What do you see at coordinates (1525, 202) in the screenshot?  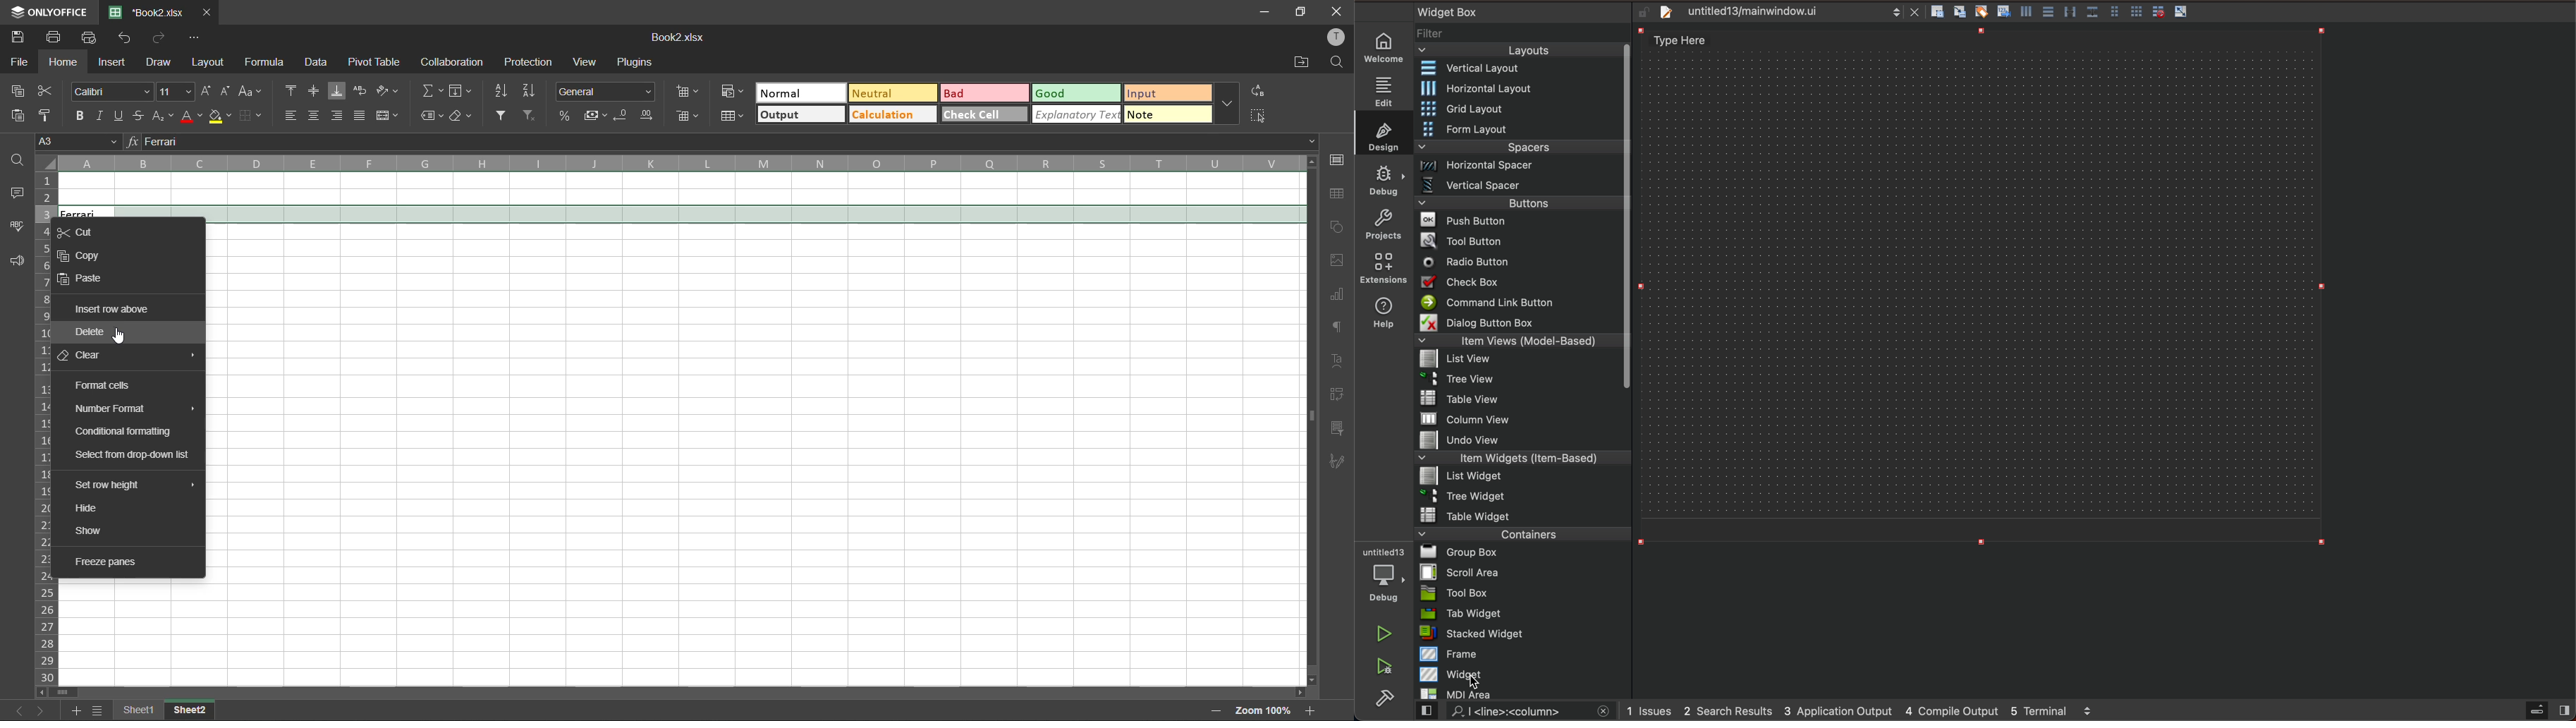 I see `buttons` at bounding box center [1525, 202].